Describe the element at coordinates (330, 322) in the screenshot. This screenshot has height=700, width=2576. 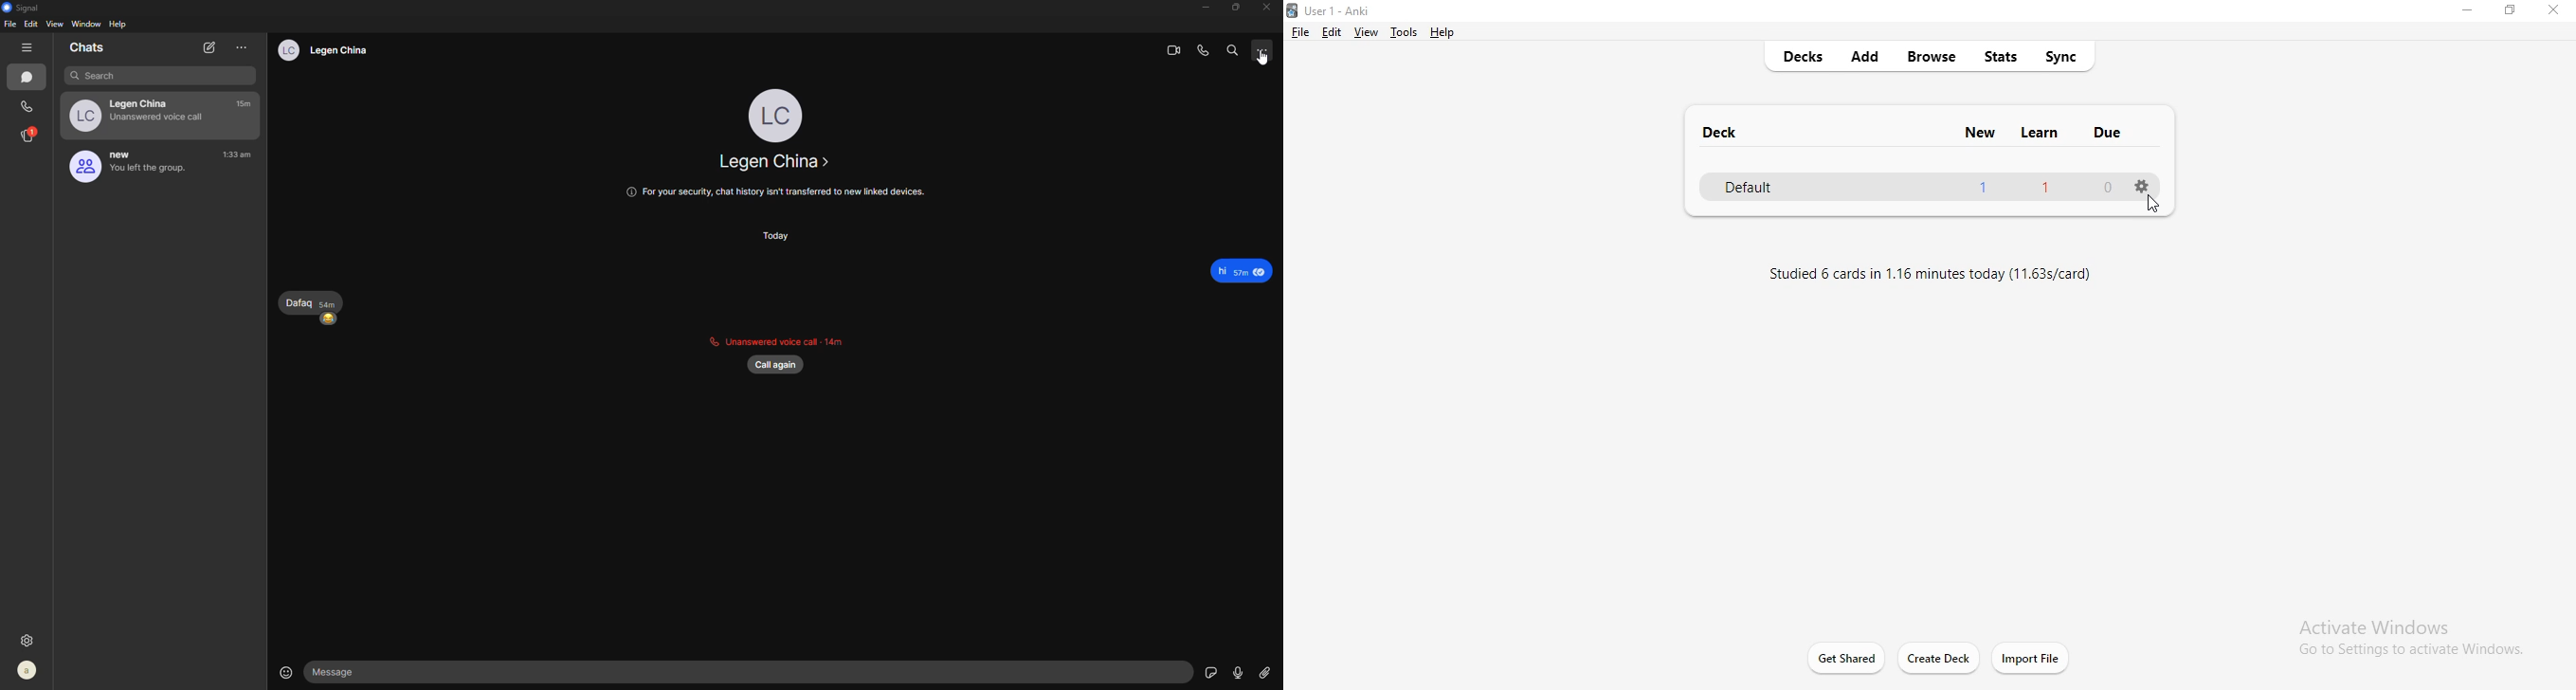
I see `emoji` at that location.